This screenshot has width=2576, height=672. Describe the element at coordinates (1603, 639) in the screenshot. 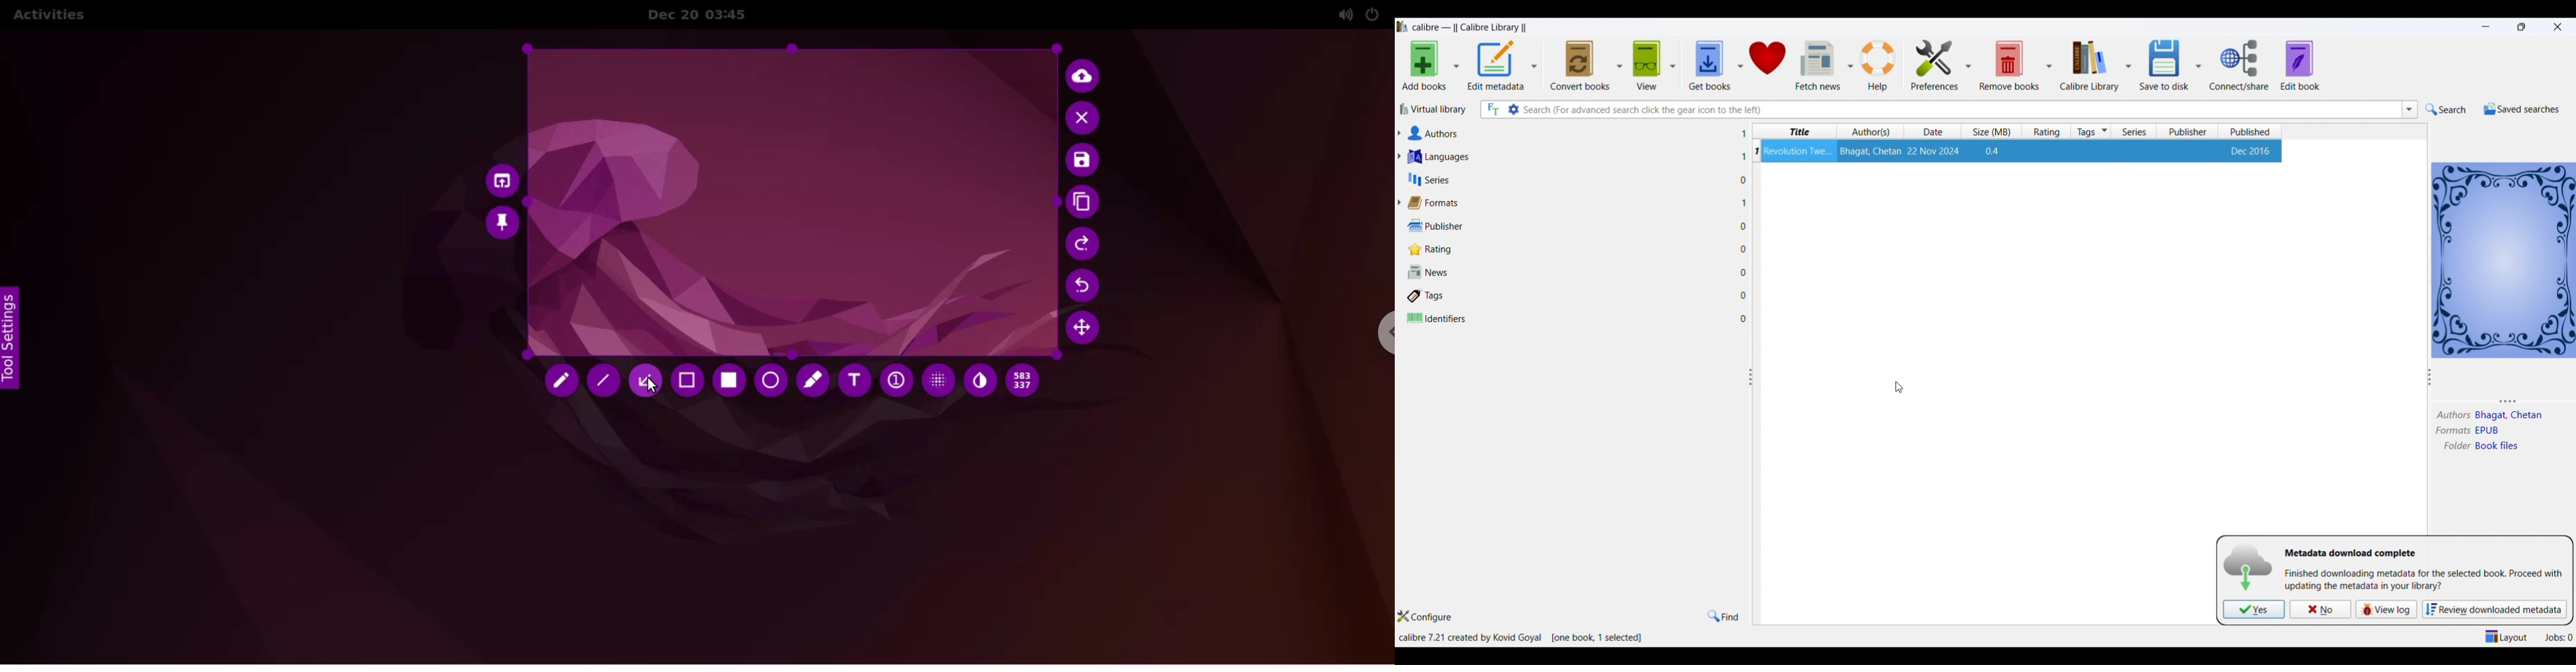

I see `total books and selected books` at that location.